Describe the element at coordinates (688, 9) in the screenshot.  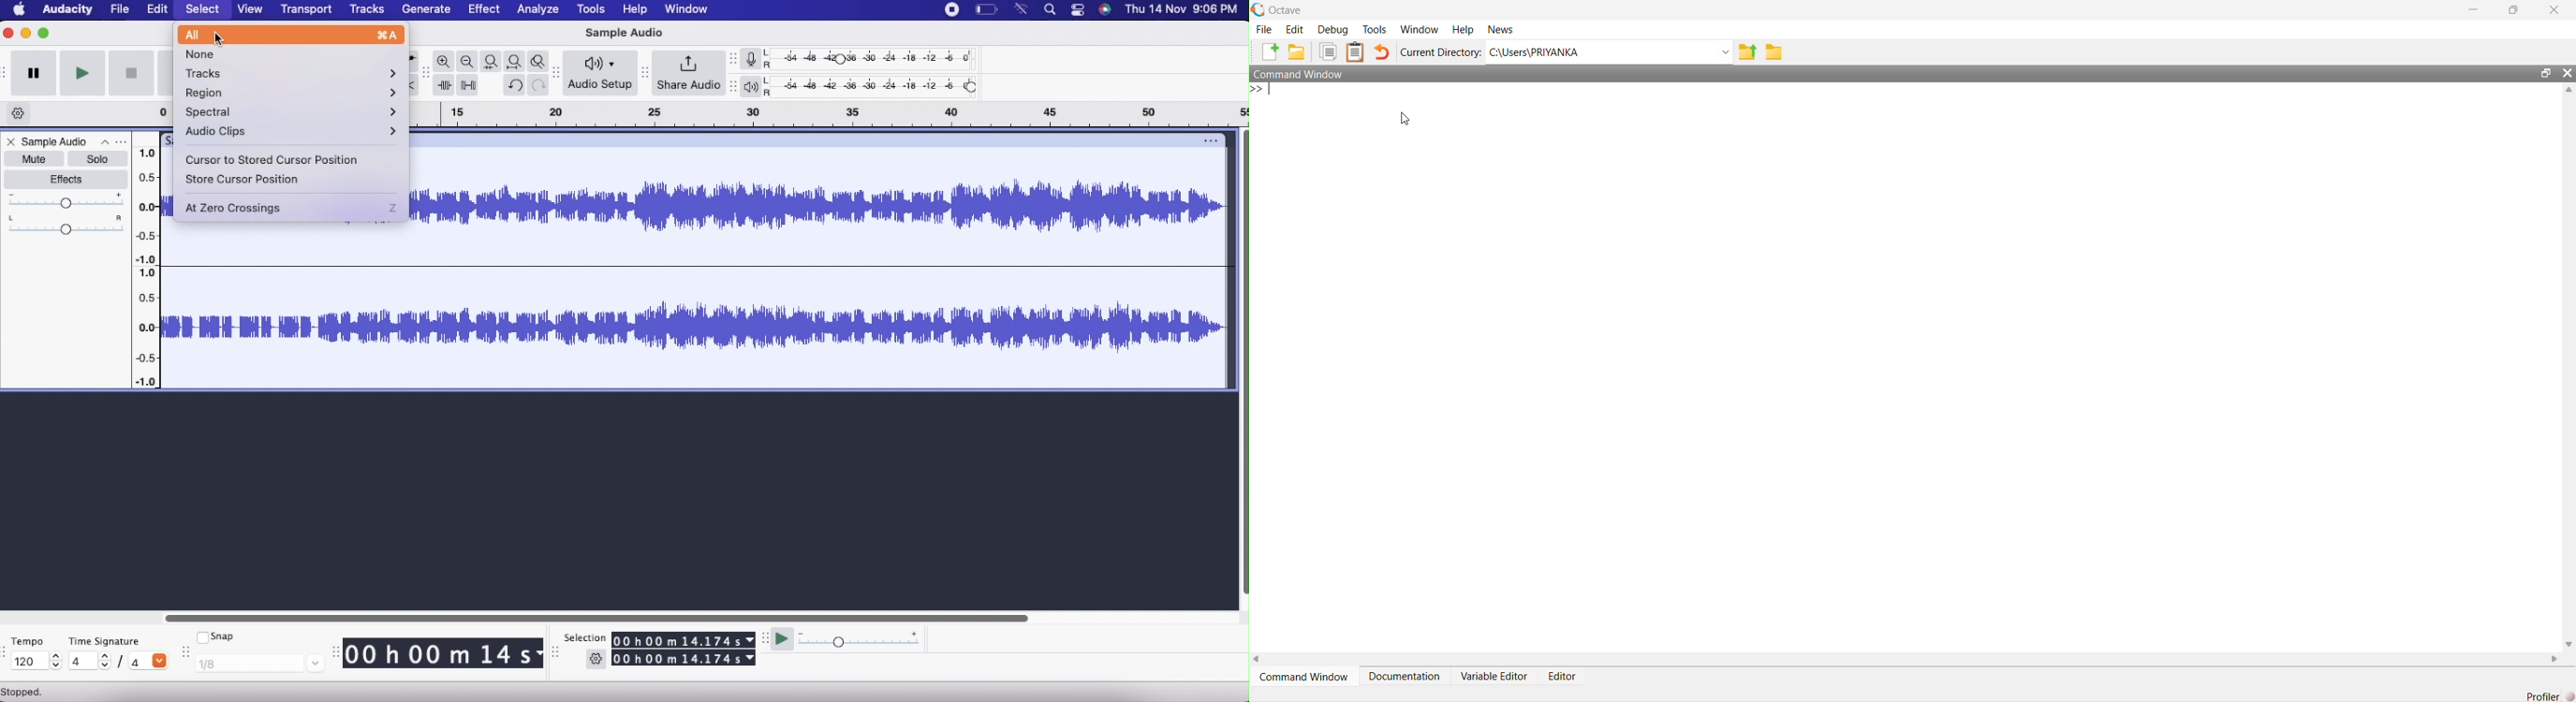
I see `Window` at that location.